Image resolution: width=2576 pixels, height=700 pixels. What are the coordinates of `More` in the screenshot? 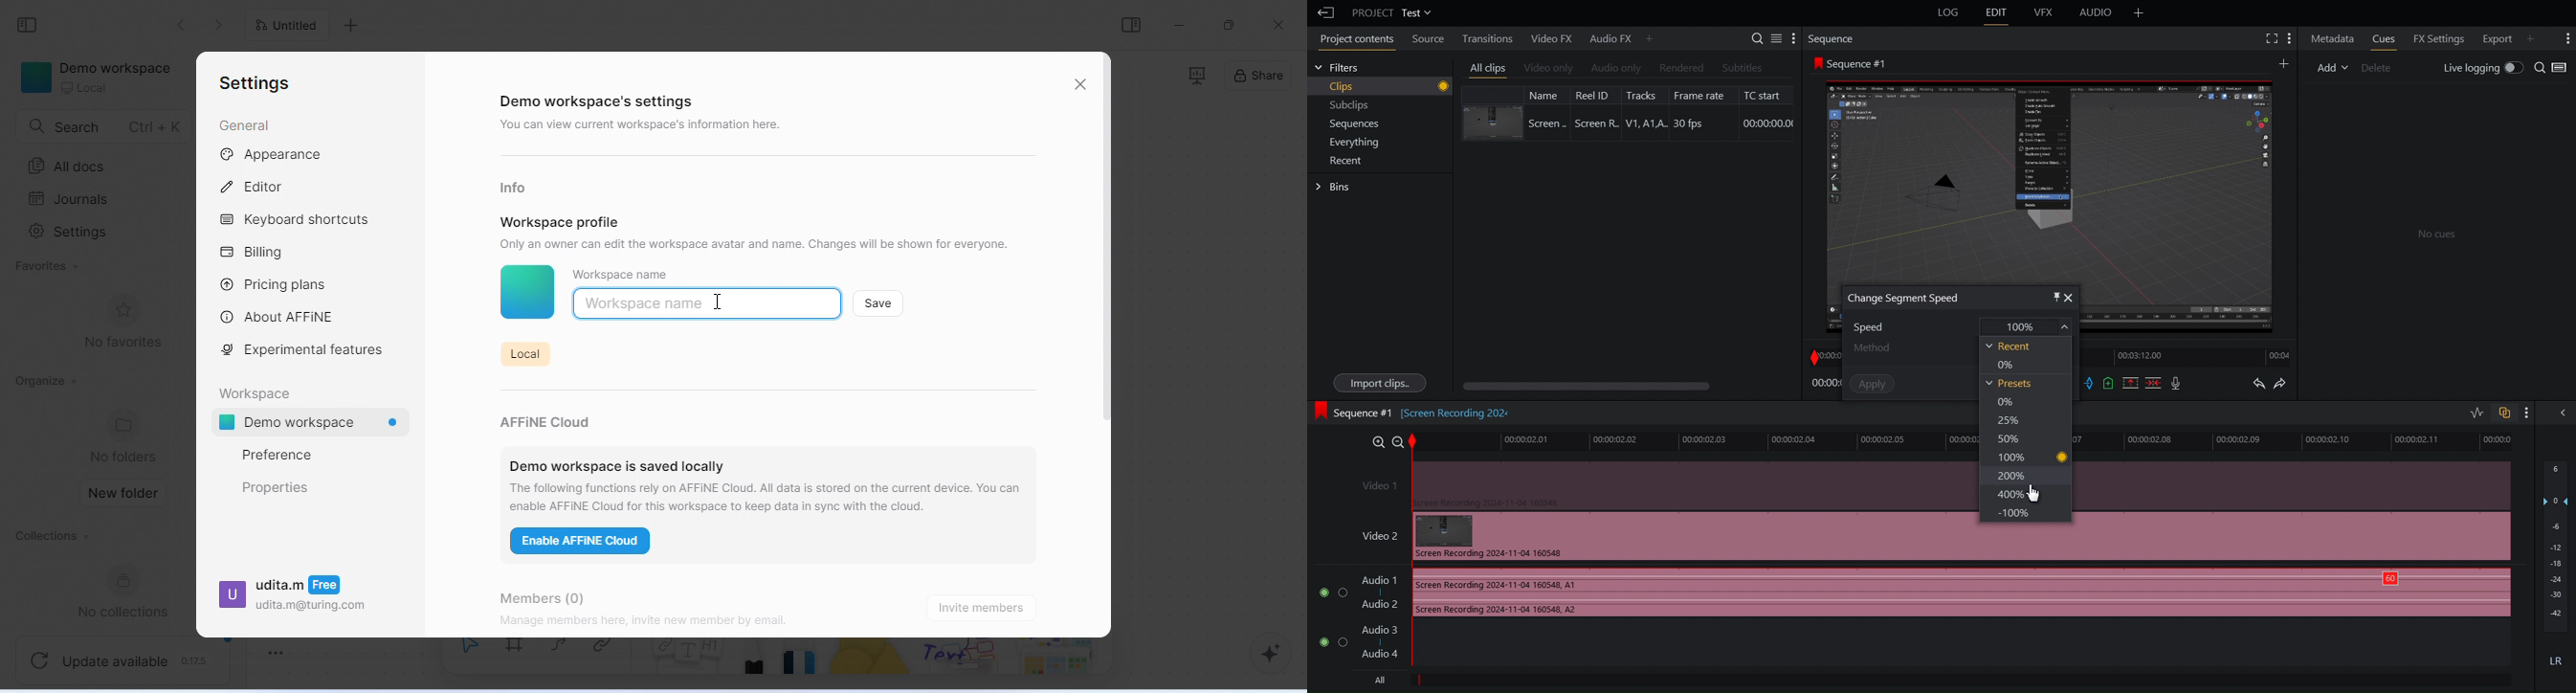 It's located at (2527, 413).